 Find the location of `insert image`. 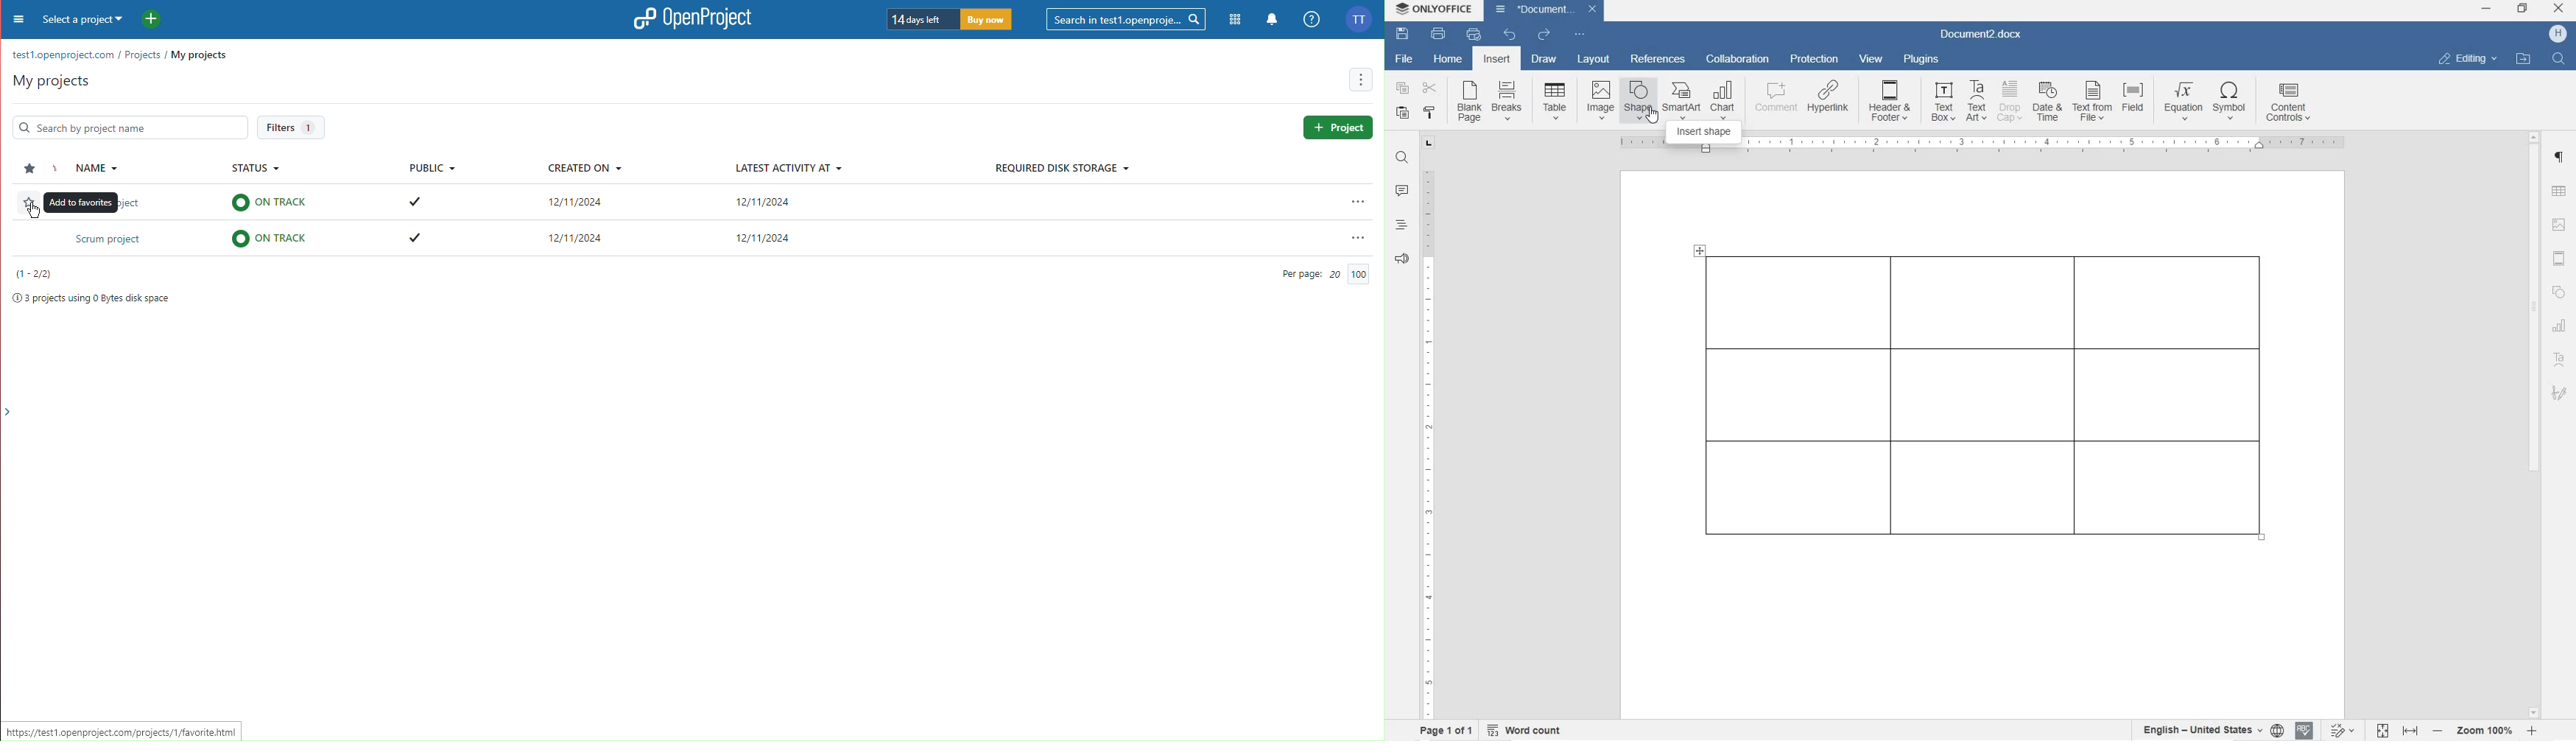

insert image is located at coordinates (1601, 99).